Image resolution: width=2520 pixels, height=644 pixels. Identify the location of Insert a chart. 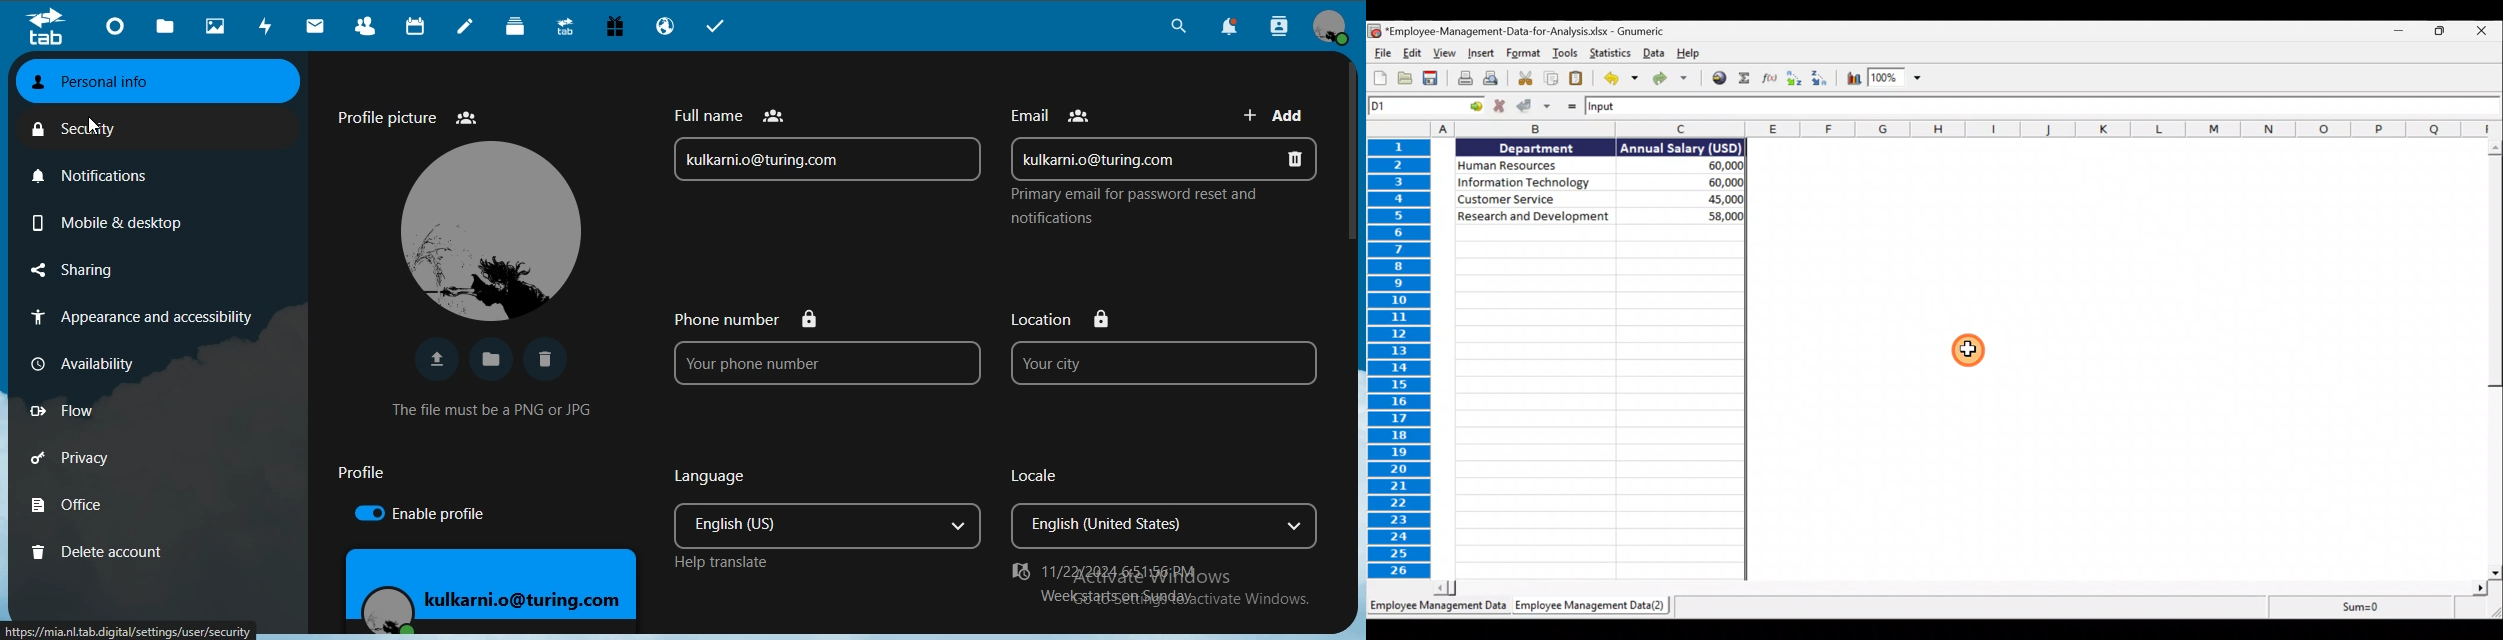
(1854, 79).